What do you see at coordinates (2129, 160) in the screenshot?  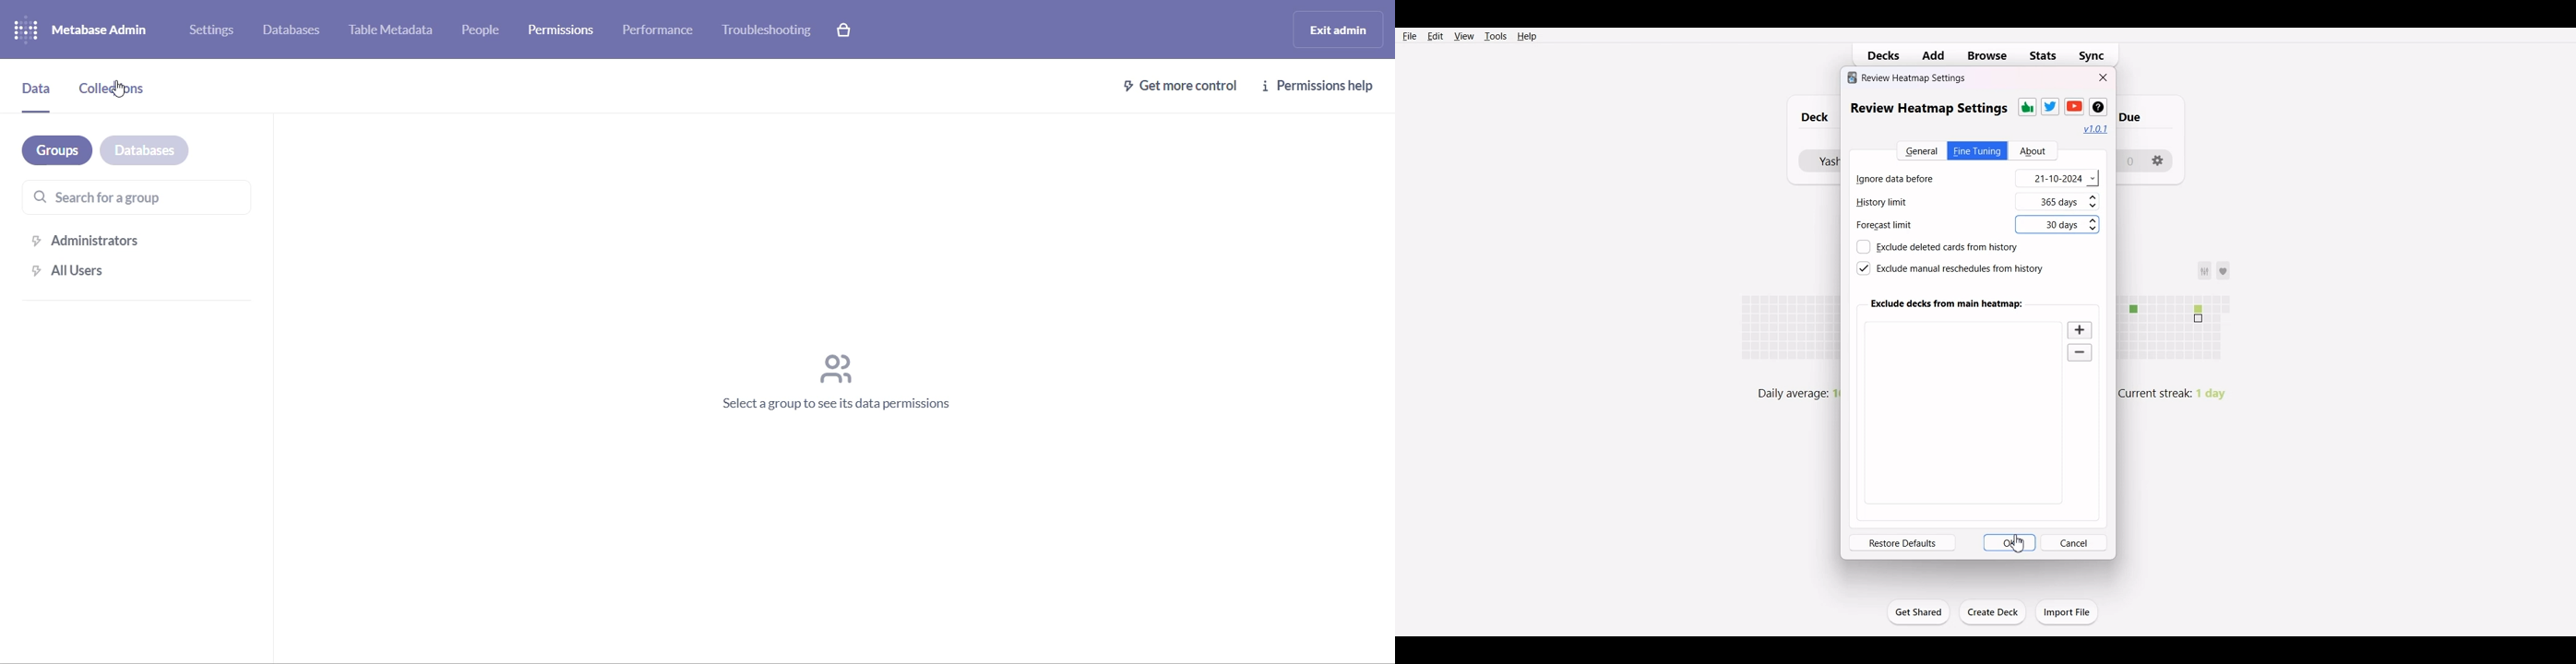 I see `0` at bounding box center [2129, 160].